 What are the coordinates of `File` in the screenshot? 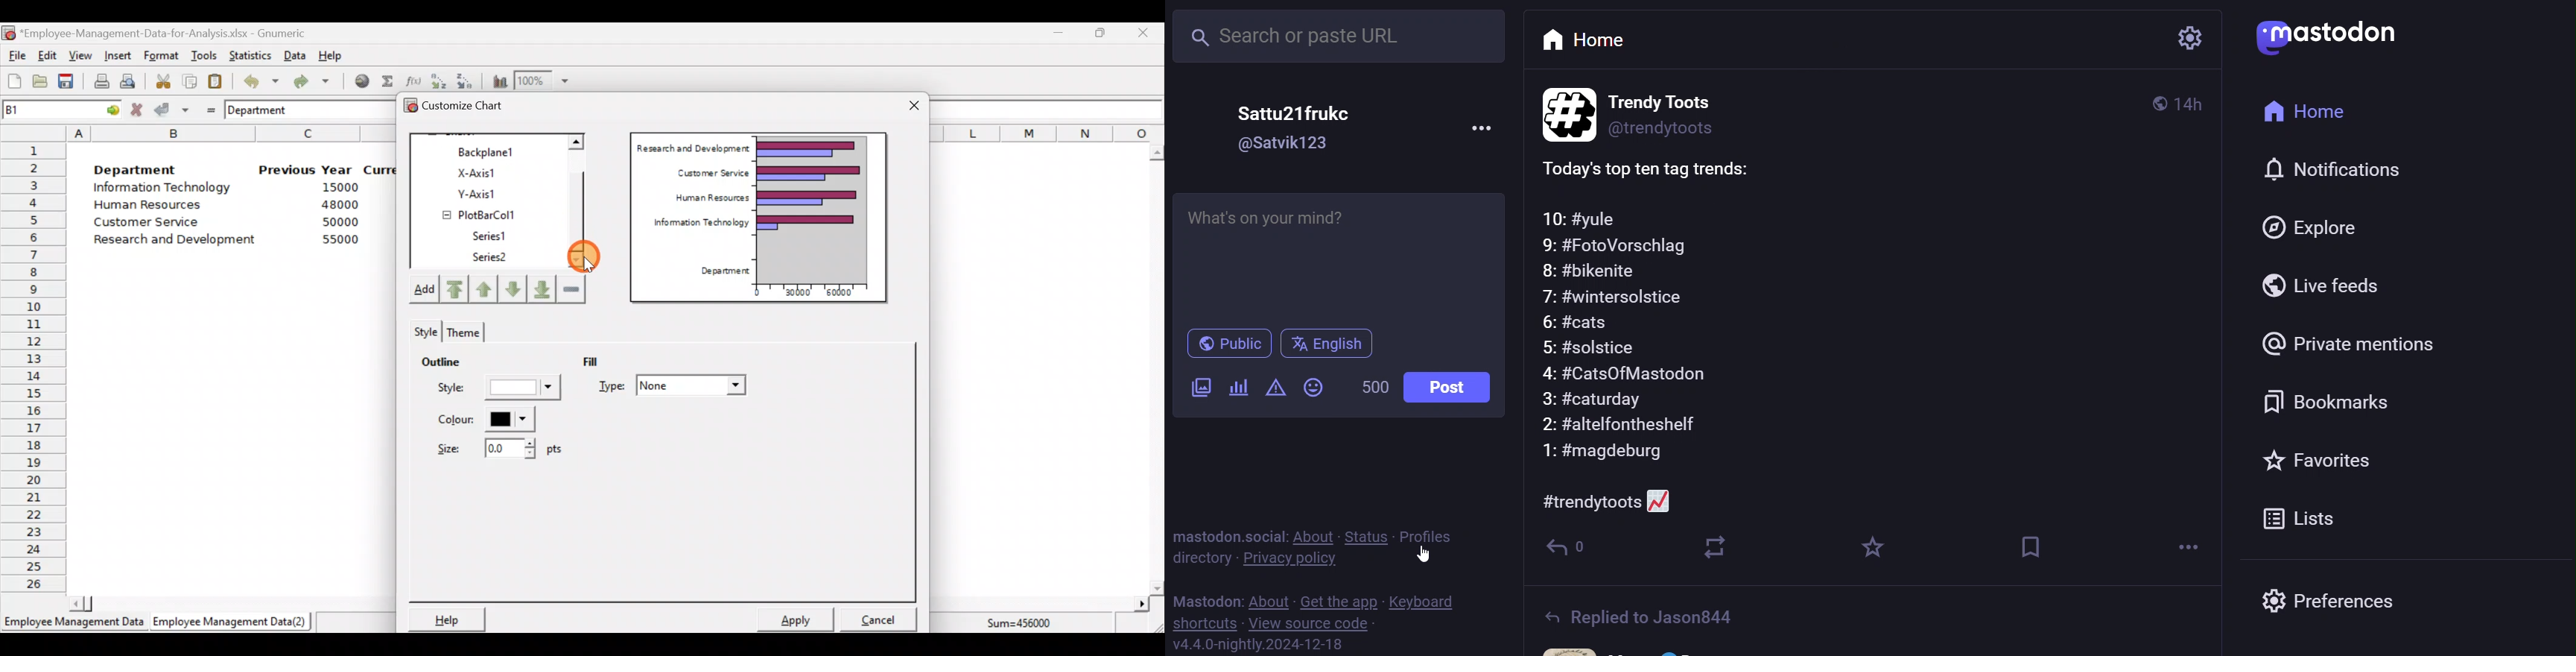 It's located at (15, 56).